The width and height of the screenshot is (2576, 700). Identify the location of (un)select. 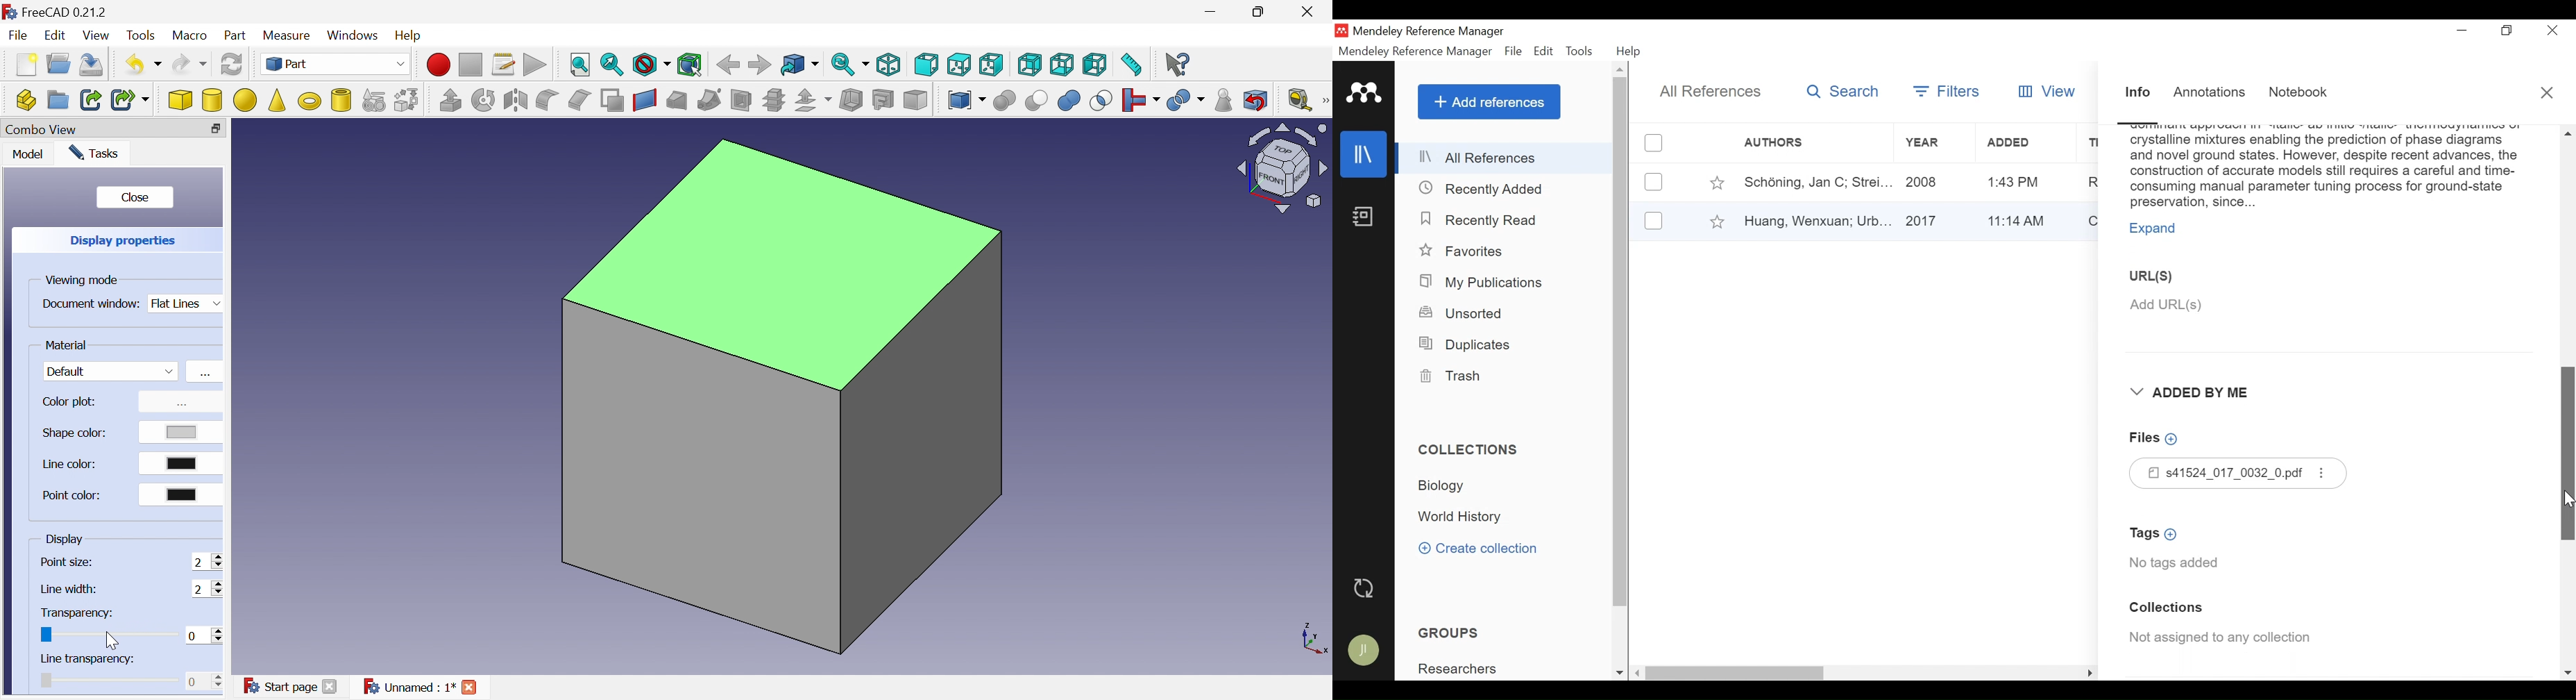
(1654, 182).